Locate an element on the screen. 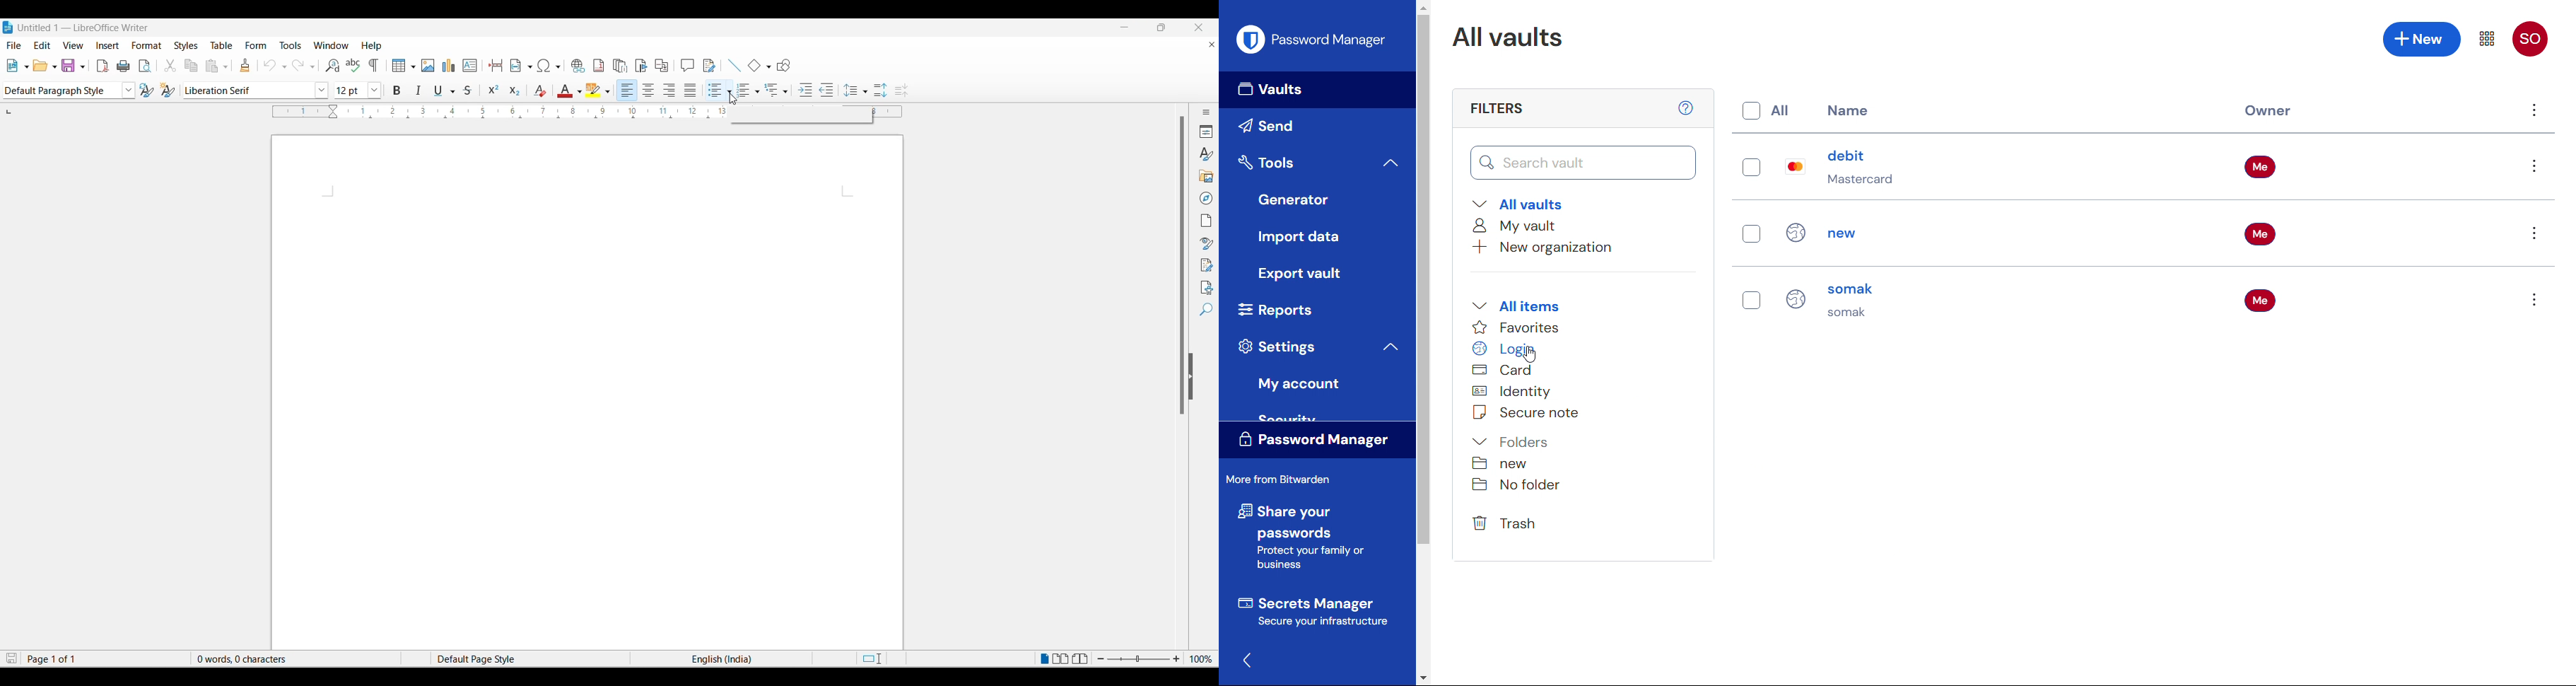  Navigator is located at coordinates (1204, 198).